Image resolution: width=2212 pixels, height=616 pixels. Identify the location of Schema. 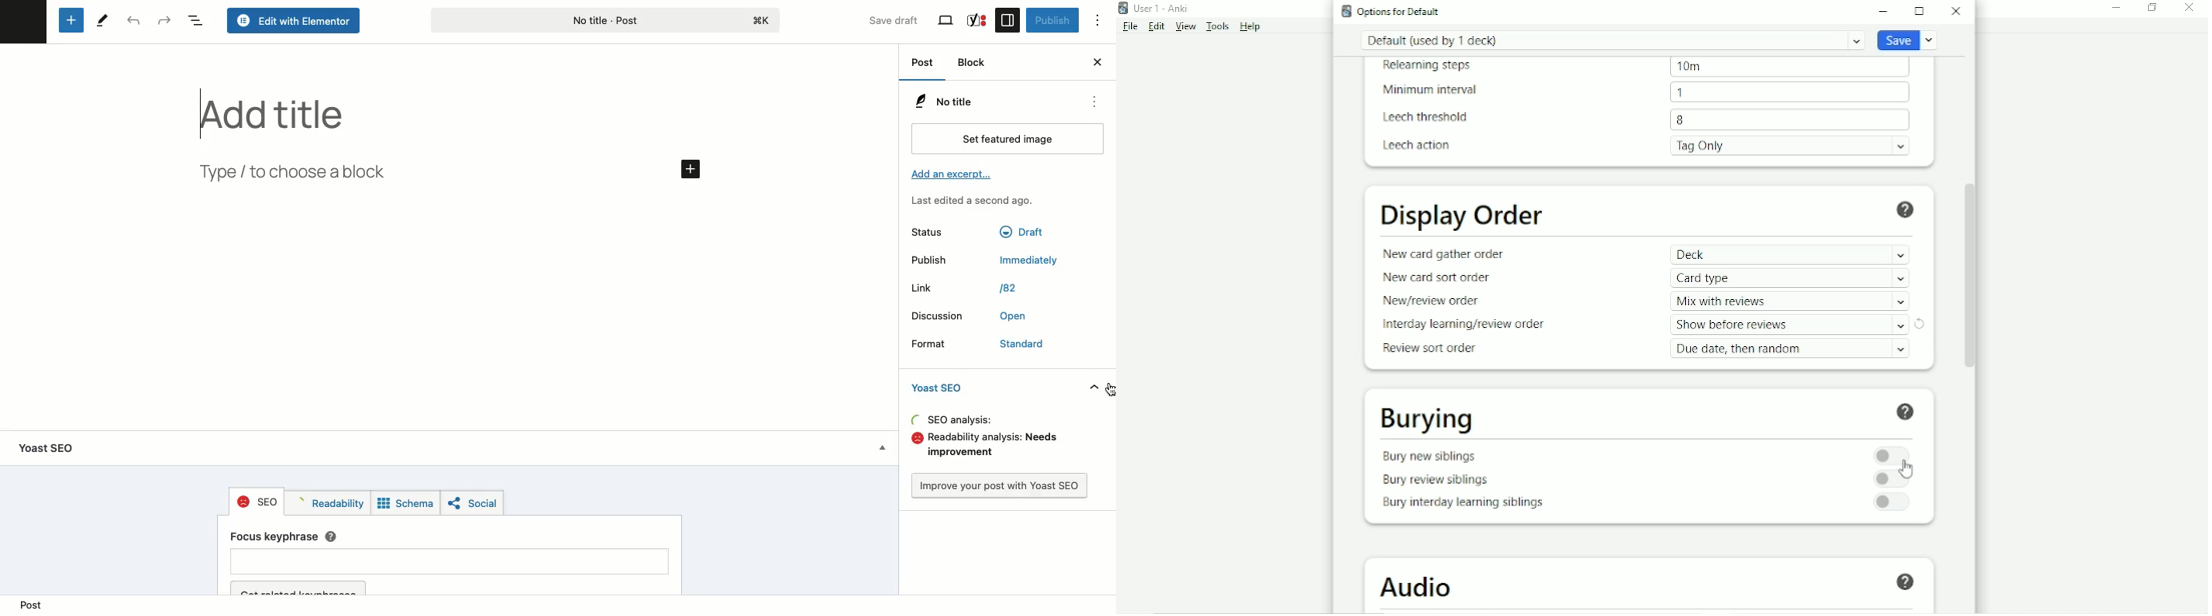
(405, 505).